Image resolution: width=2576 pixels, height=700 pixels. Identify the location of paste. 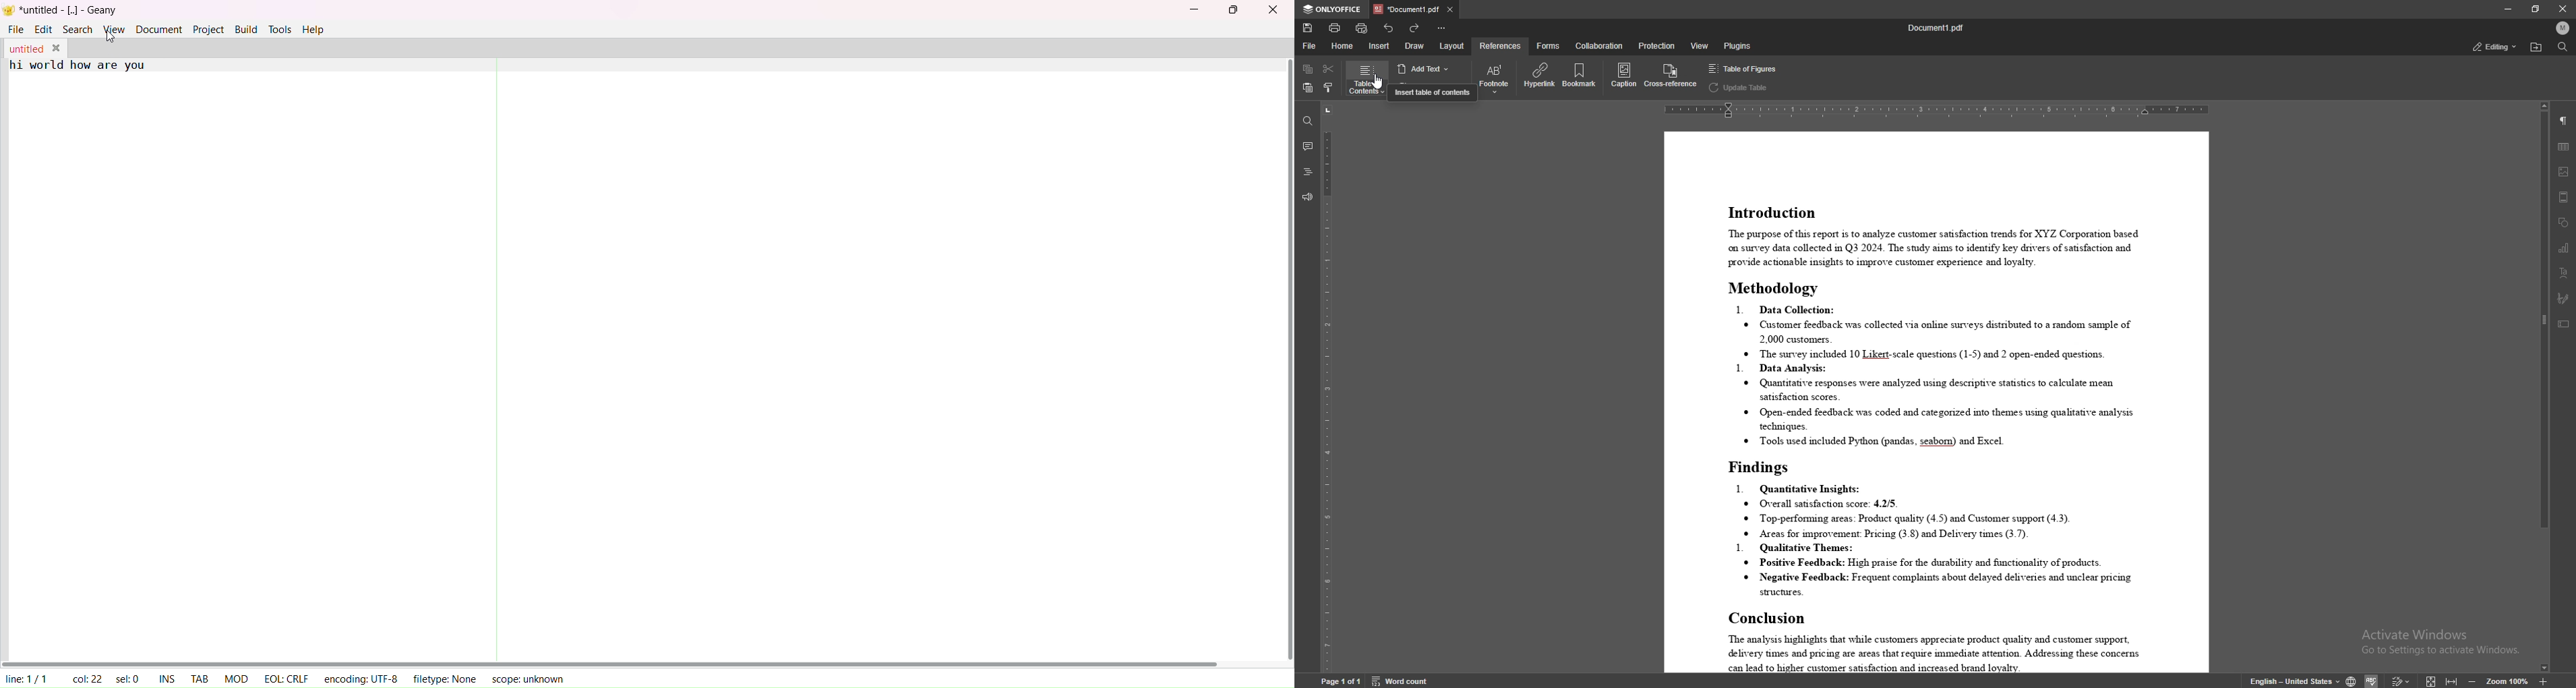
(1308, 88).